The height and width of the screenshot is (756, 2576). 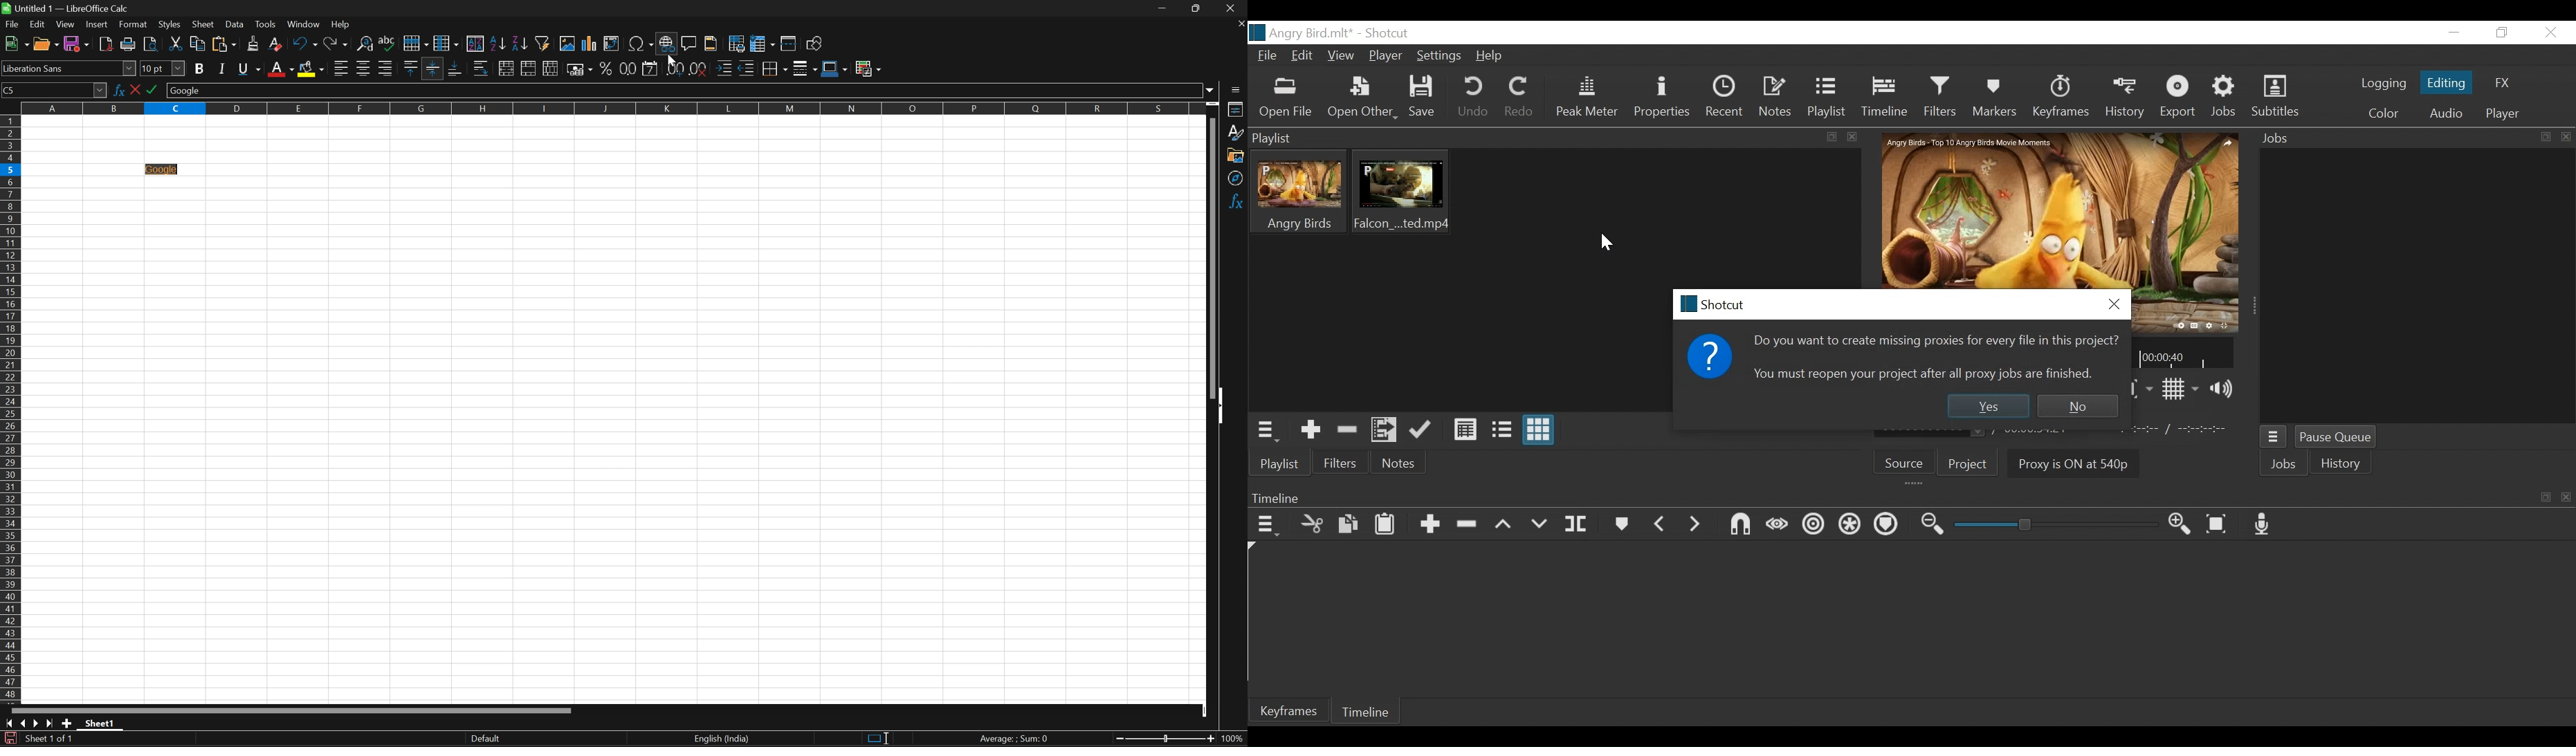 I want to click on Sheet, so click(x=204, y=24).